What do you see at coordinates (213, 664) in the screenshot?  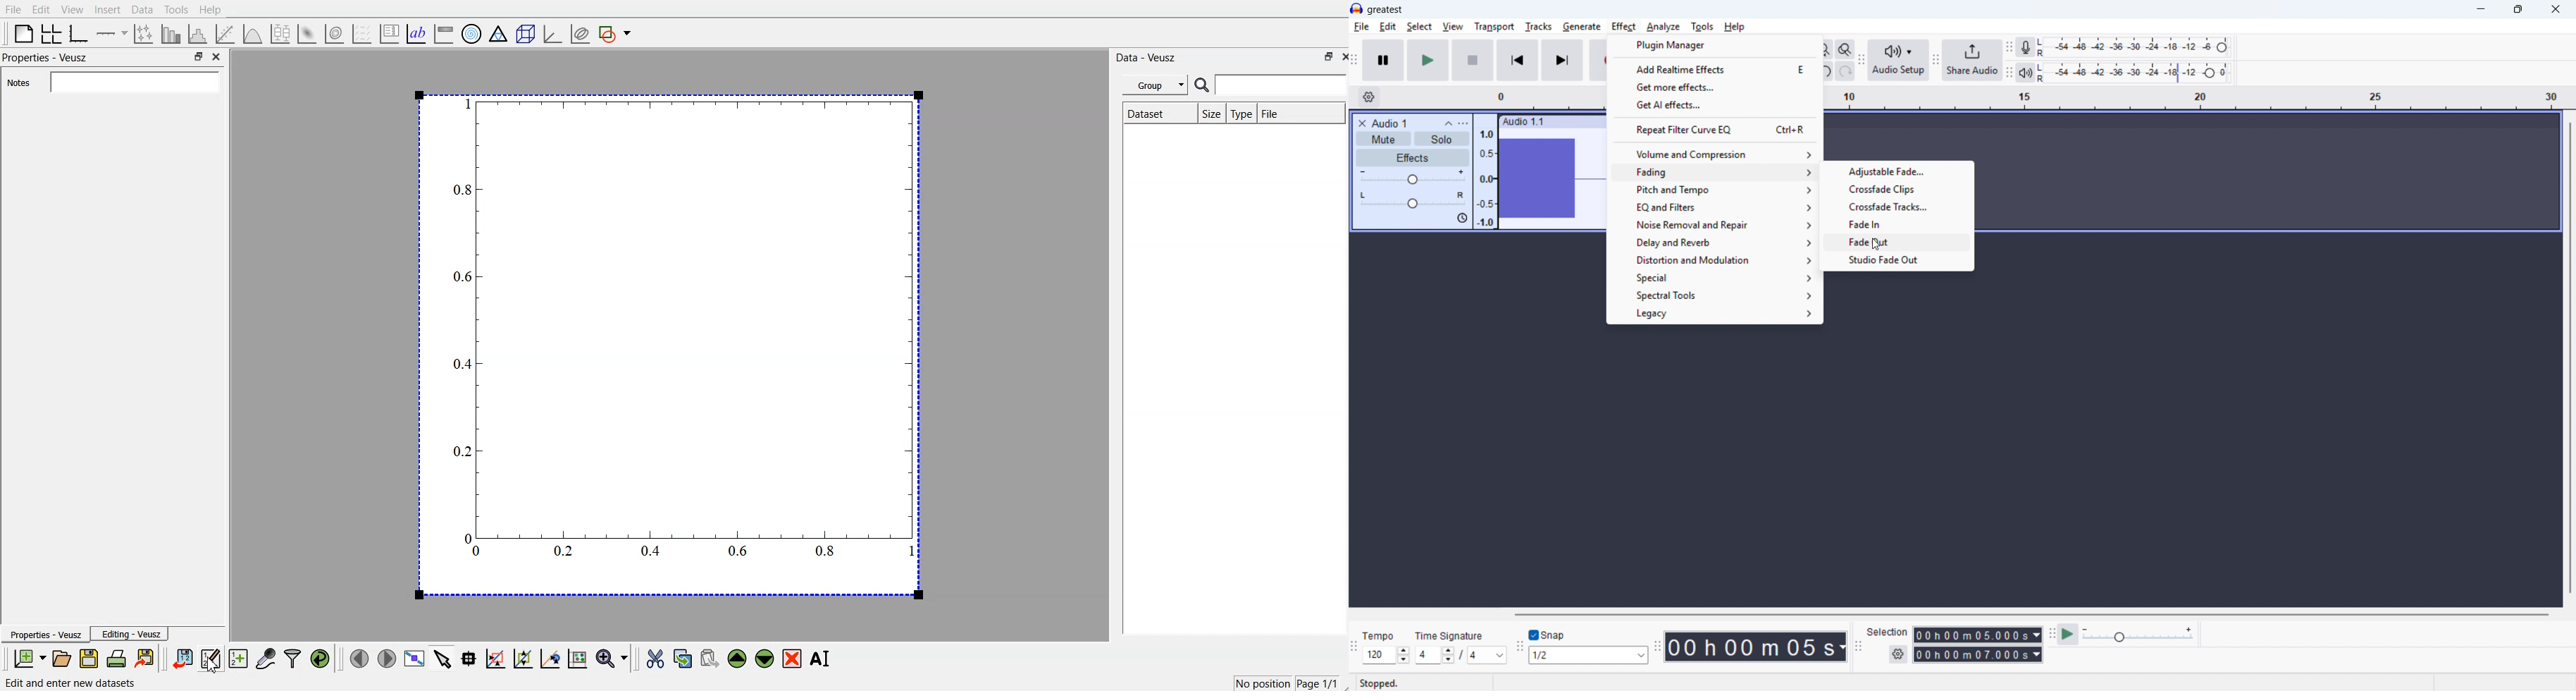 I see `cursor` at bounding box center [213, 664].